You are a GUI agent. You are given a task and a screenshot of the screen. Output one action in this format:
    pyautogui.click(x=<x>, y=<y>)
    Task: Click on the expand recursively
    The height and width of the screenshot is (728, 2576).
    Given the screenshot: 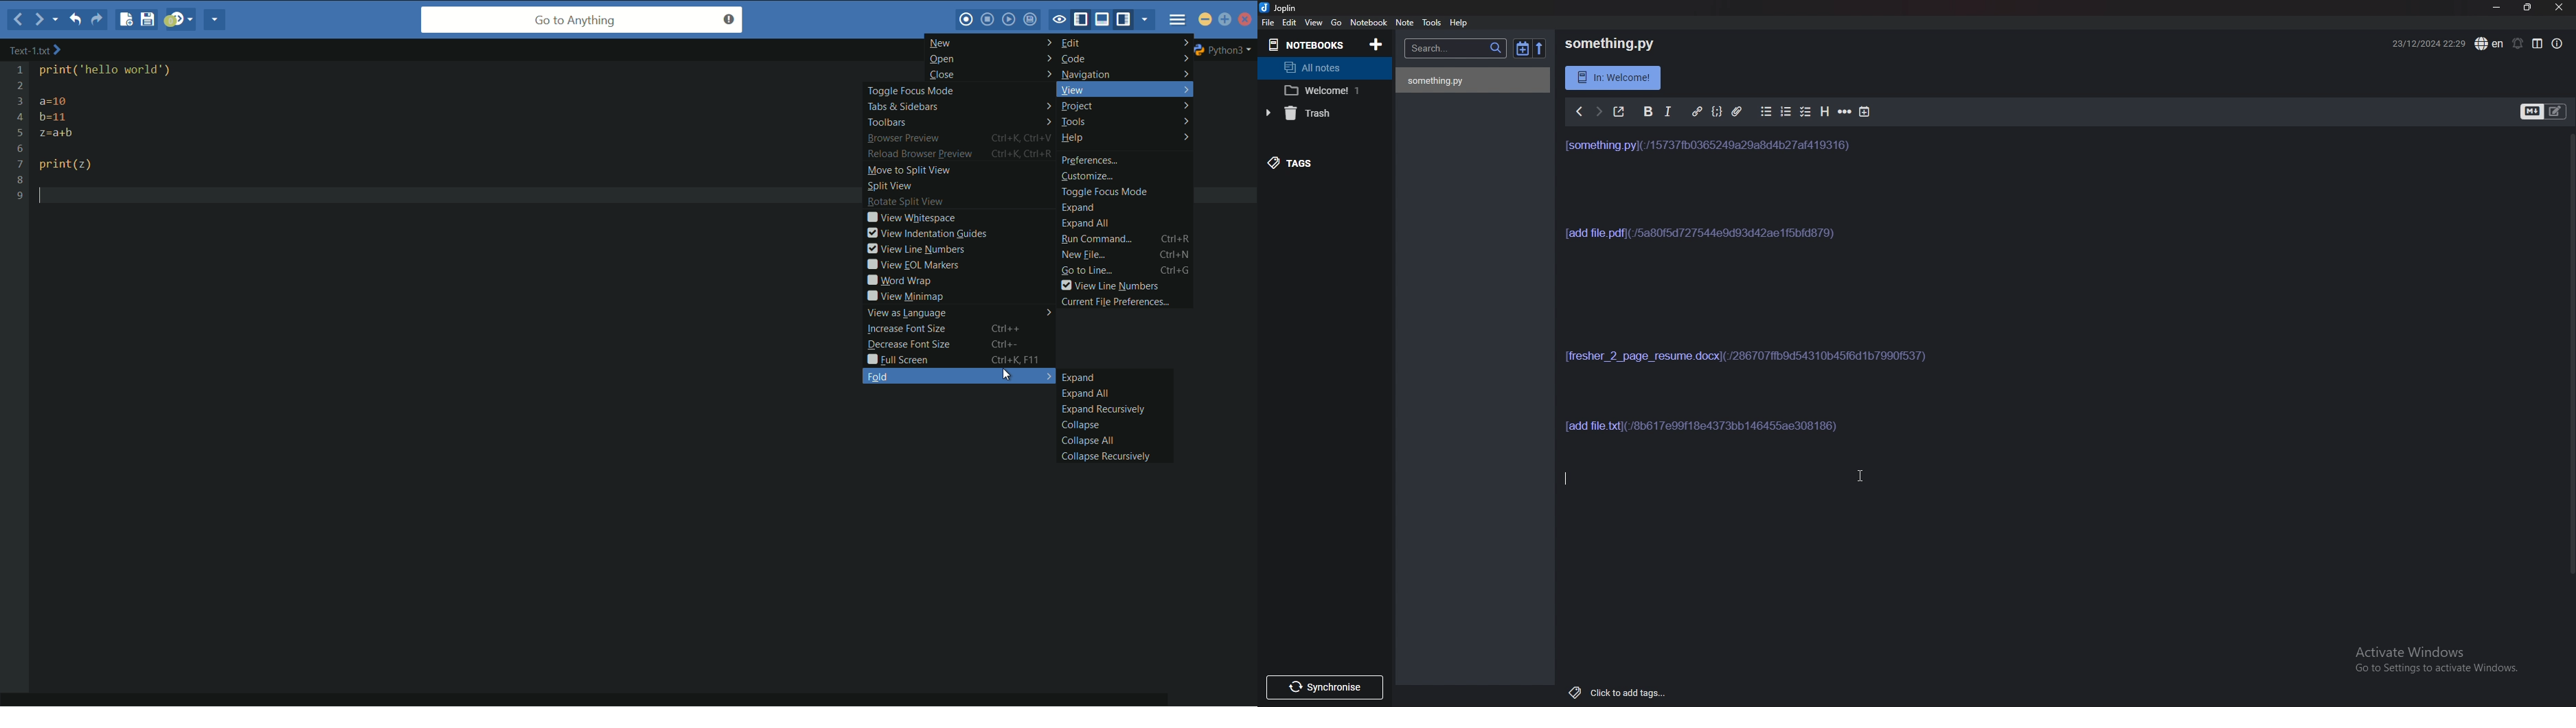 What is the action you would take?
    pyautogui.click(x=1102, y=410)
    